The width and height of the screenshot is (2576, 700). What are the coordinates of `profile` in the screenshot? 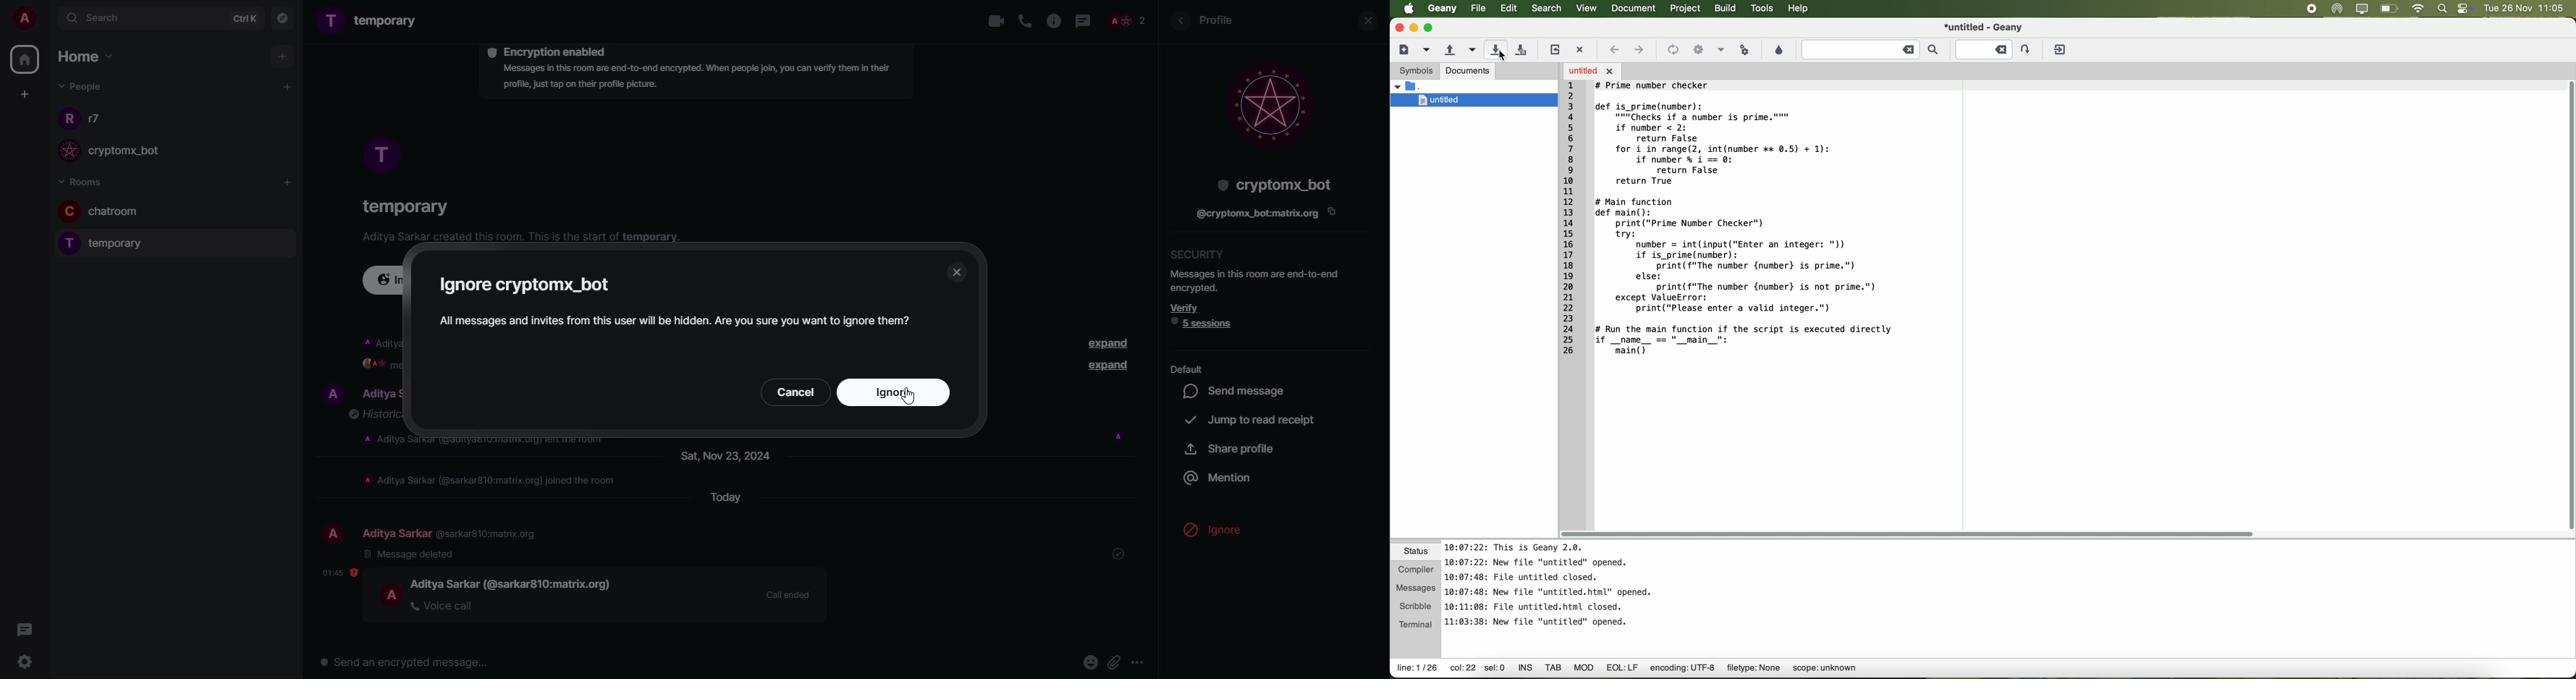 It's located at (392, 594).